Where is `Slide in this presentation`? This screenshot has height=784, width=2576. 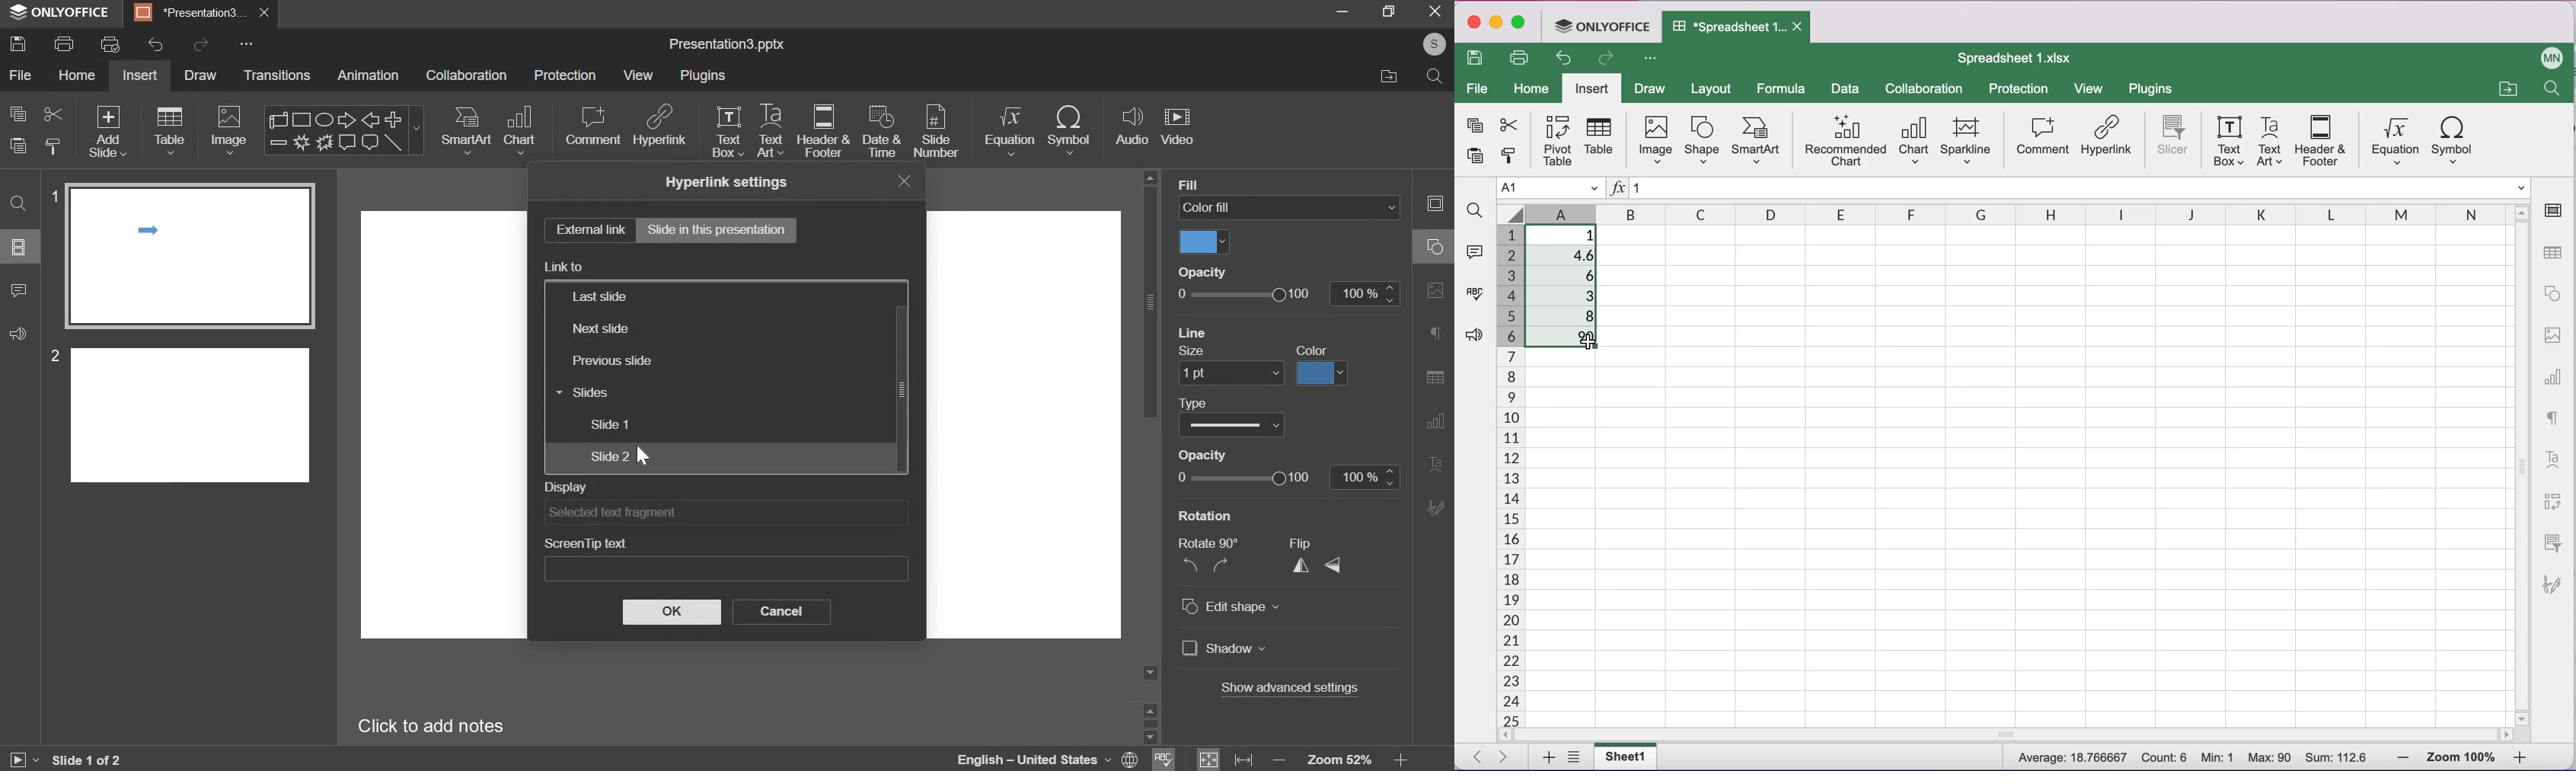
Slide in this presentation is located at coordinates (721, 232).